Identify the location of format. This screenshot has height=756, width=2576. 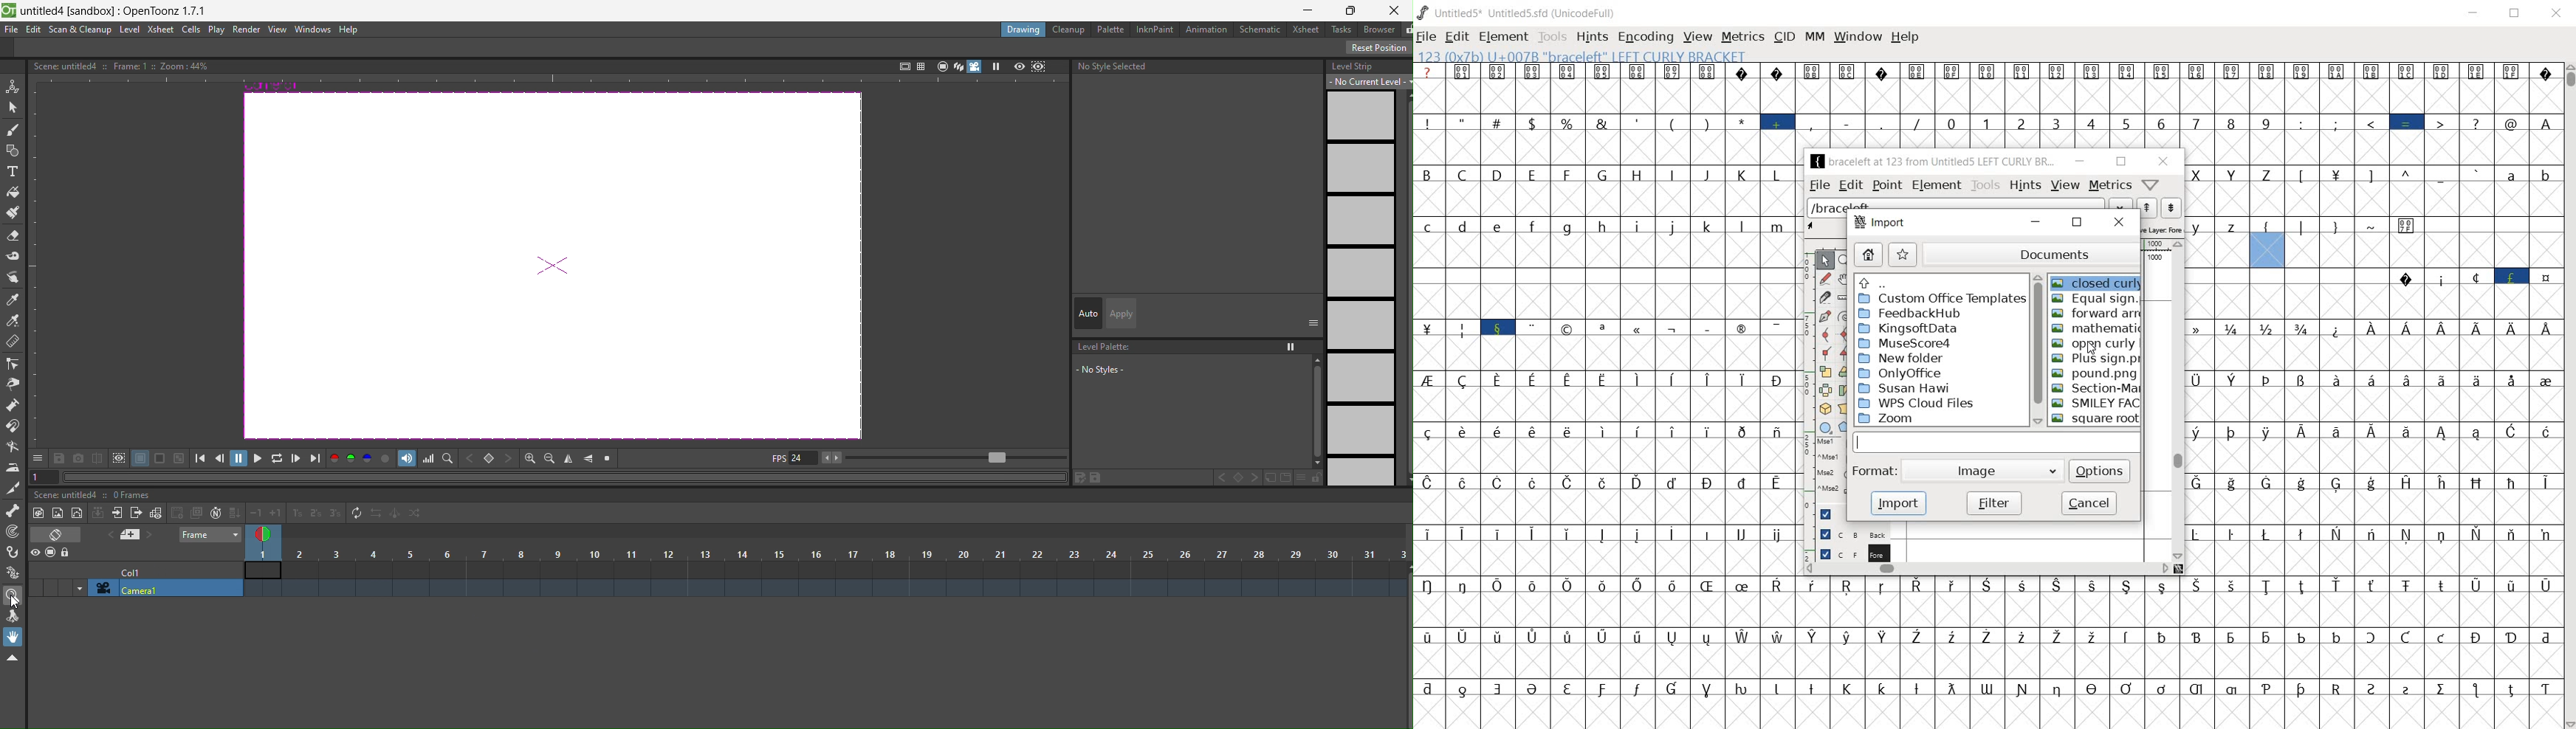
(1873, 471).